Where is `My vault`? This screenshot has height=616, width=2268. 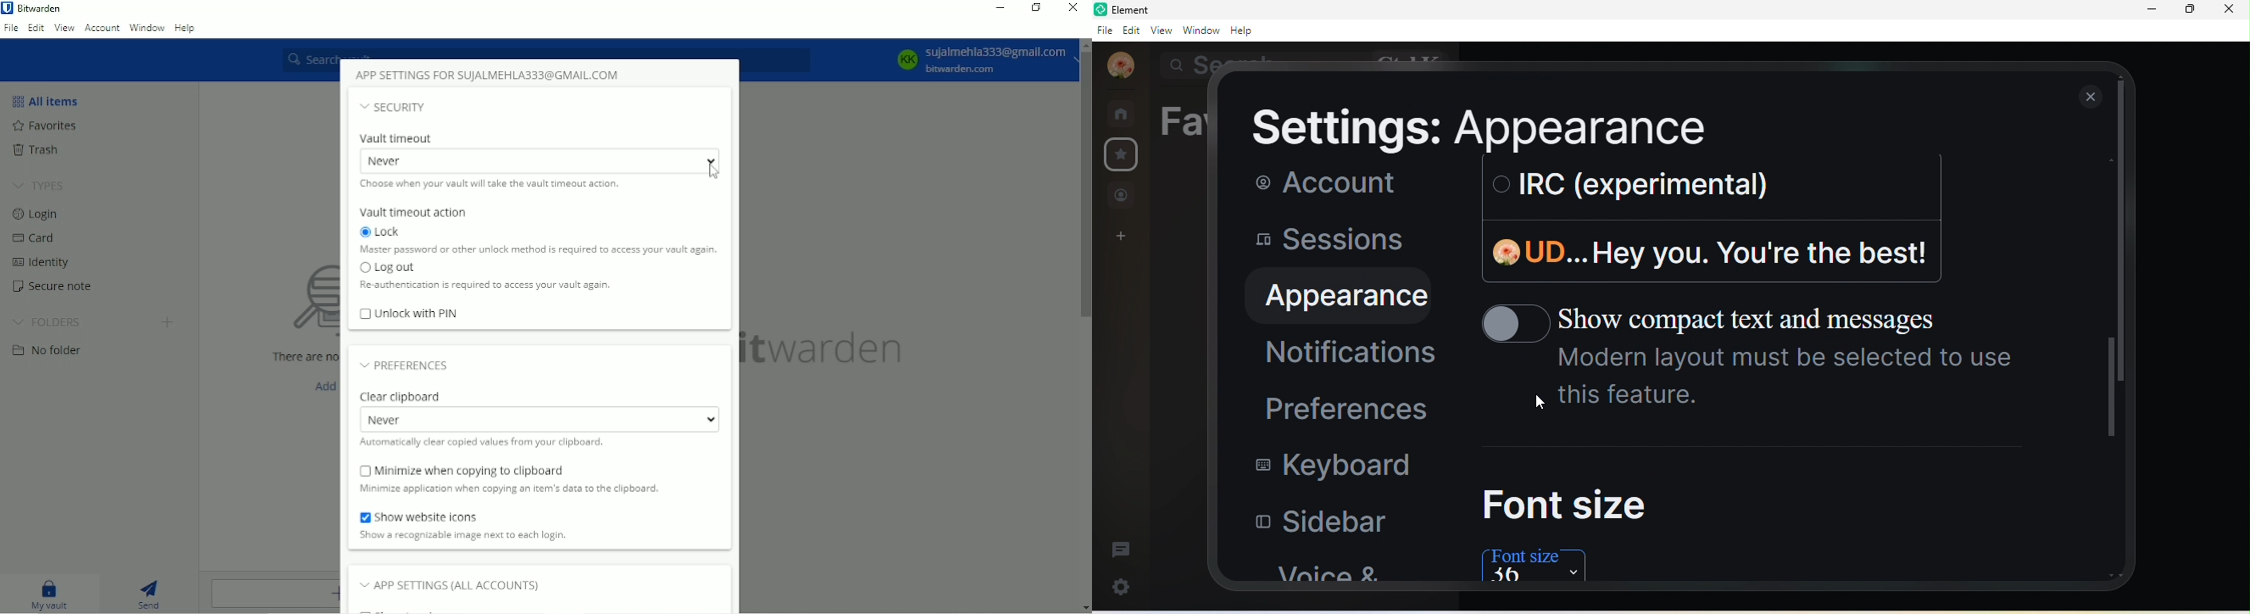
My vault is located at coordinates (44, 593).